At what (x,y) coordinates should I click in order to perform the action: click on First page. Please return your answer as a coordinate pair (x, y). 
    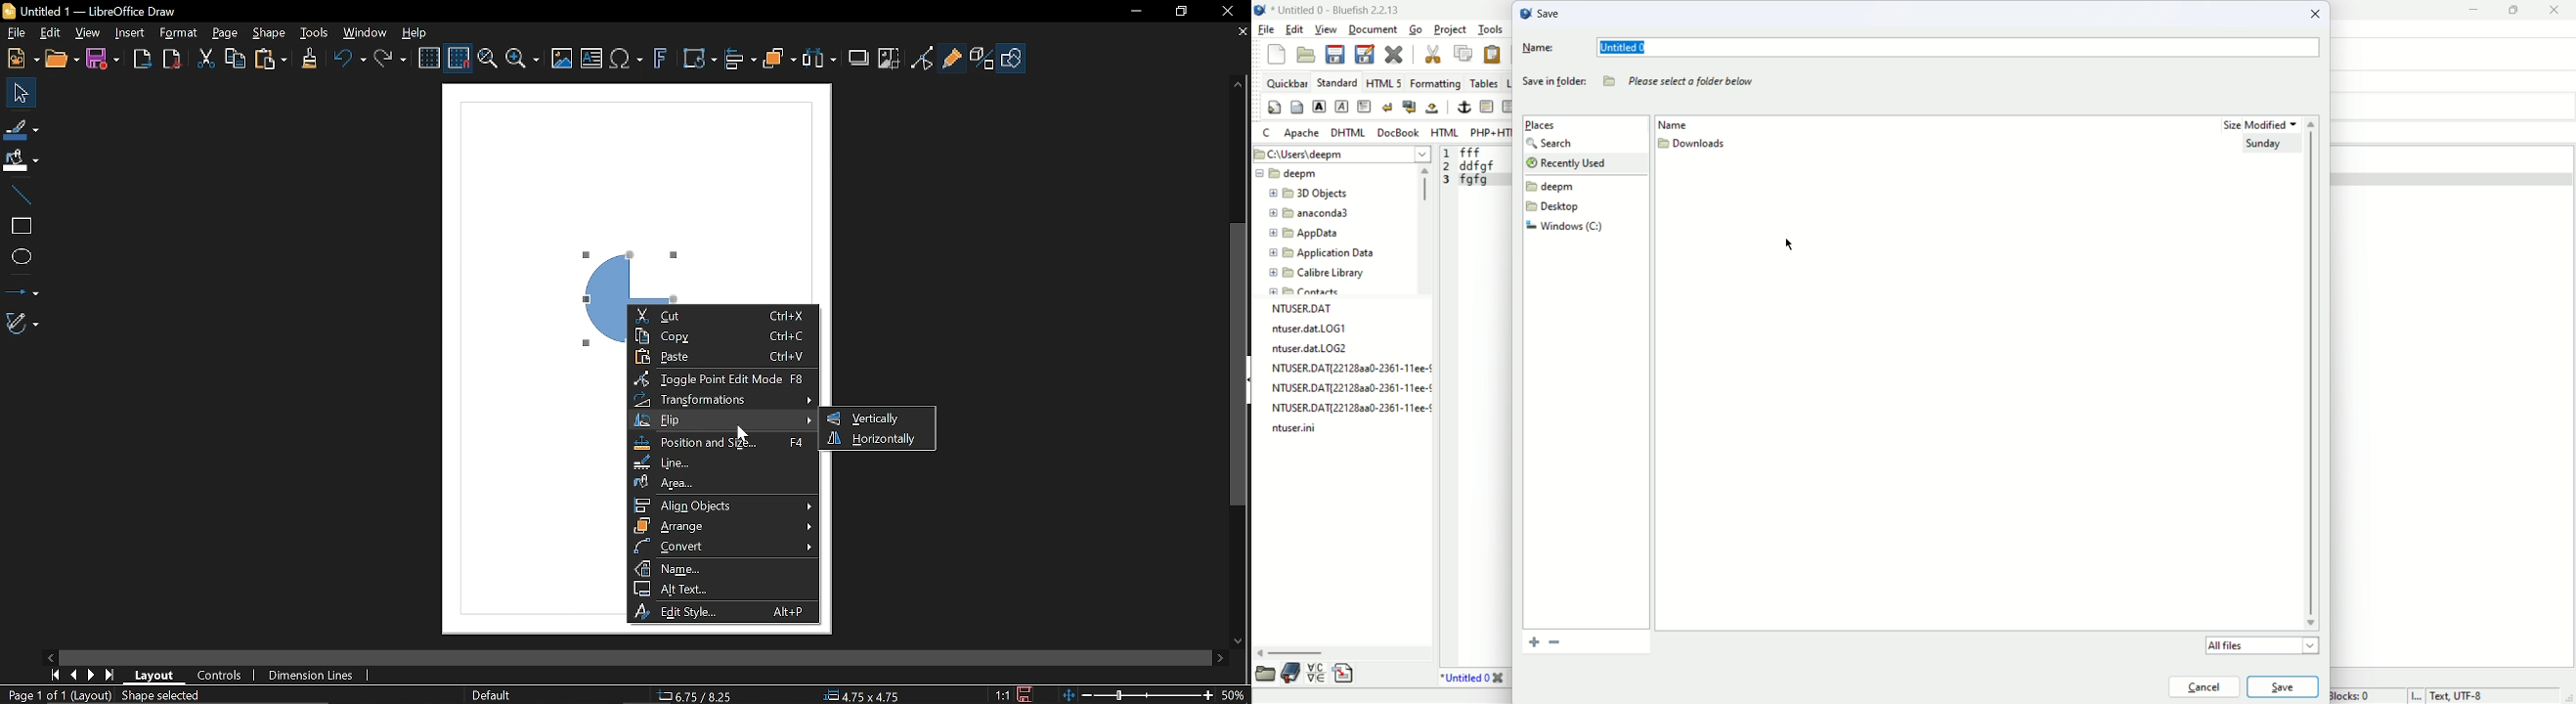
    Looking at the image, I should click on (55, 674).